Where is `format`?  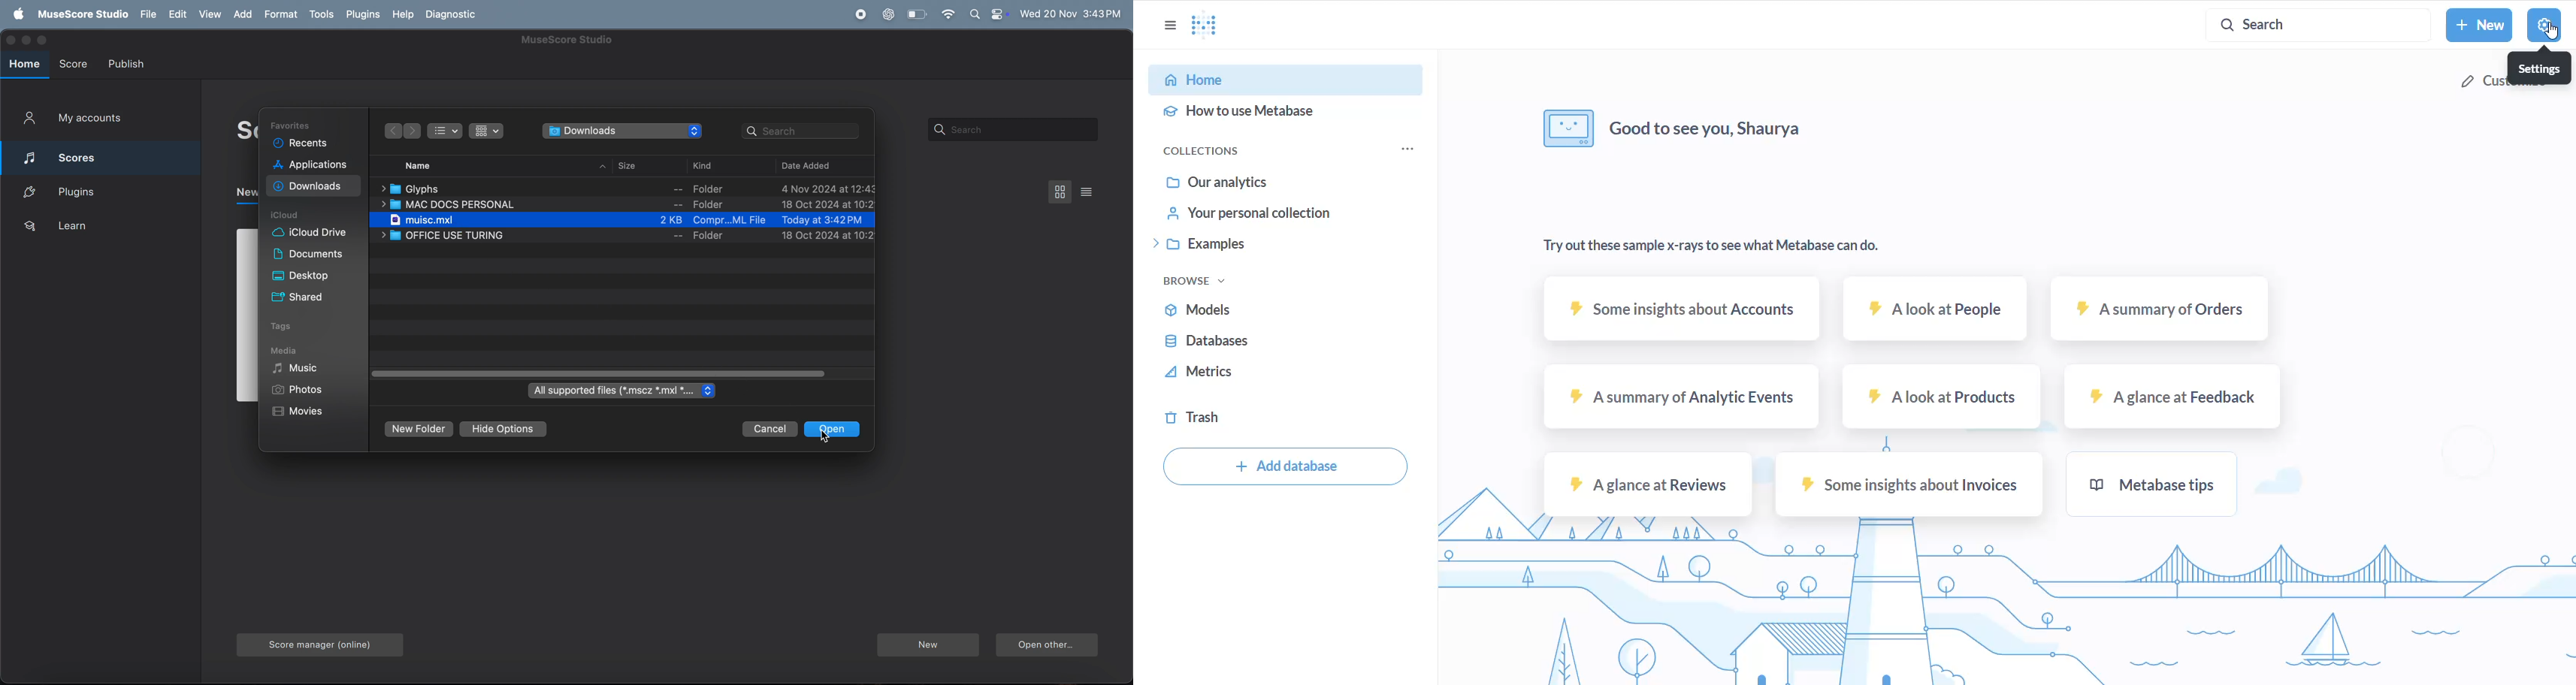
format is located at coordinates (281, 13).